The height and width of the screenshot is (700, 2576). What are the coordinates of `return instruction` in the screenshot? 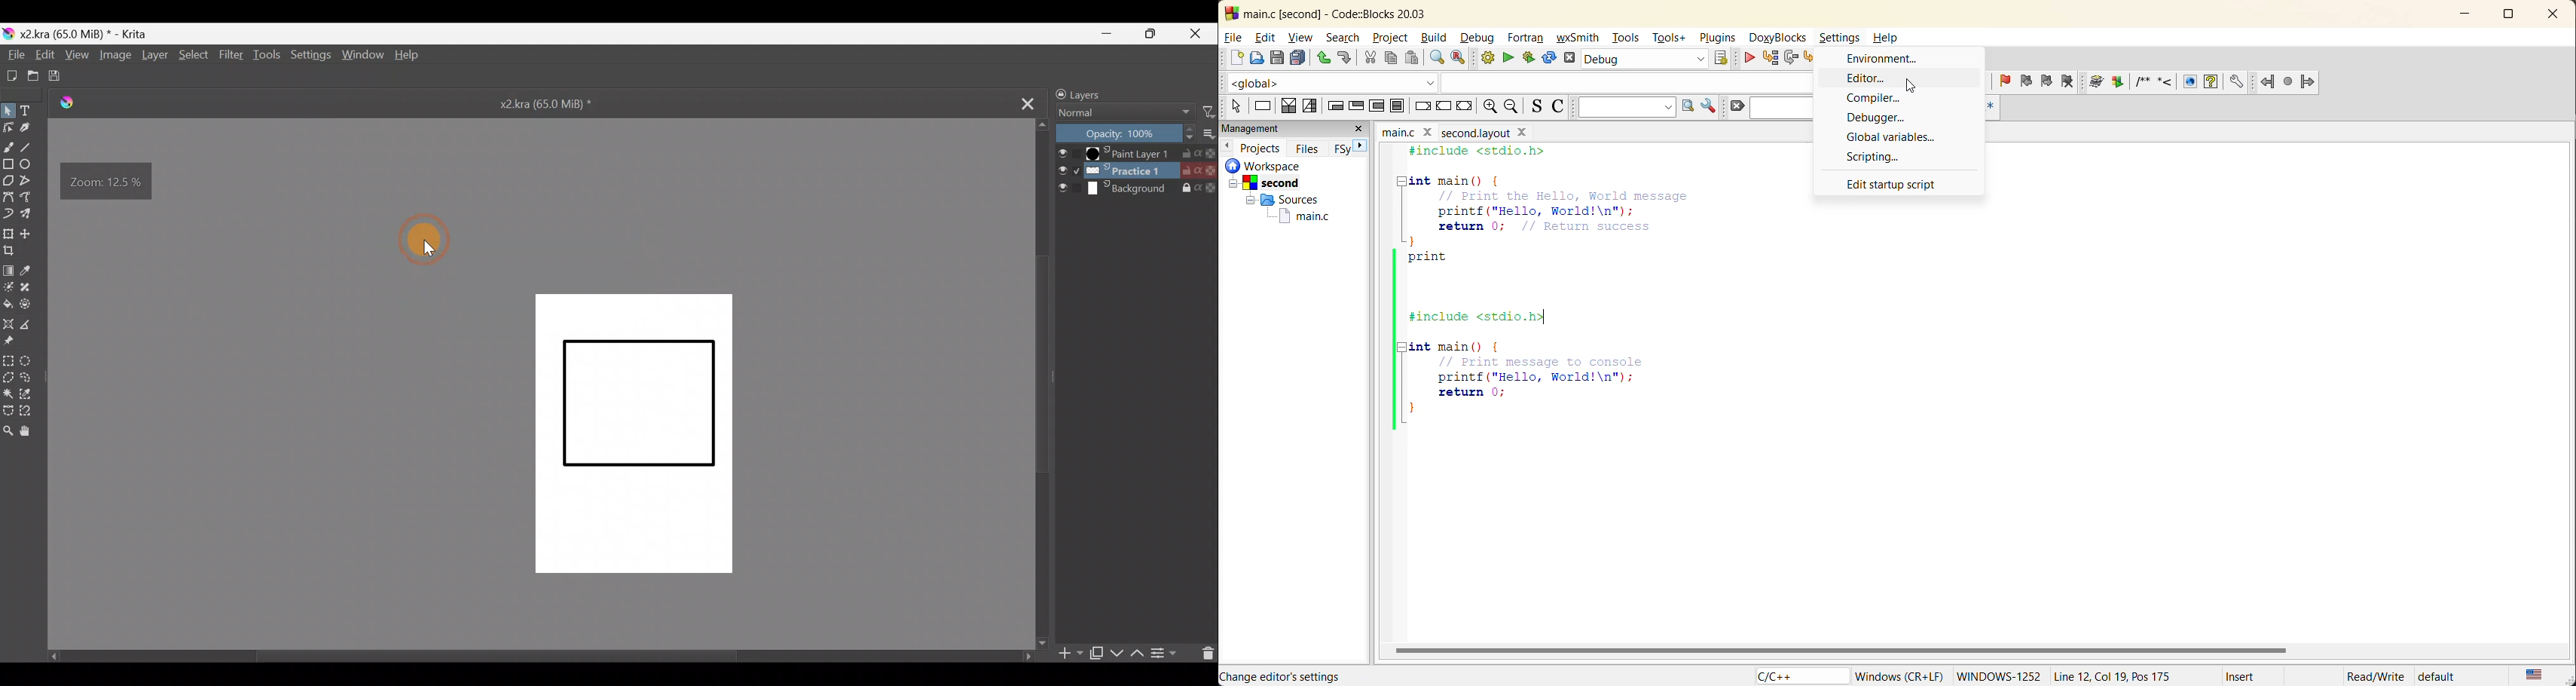 It's located at (1465, 108).